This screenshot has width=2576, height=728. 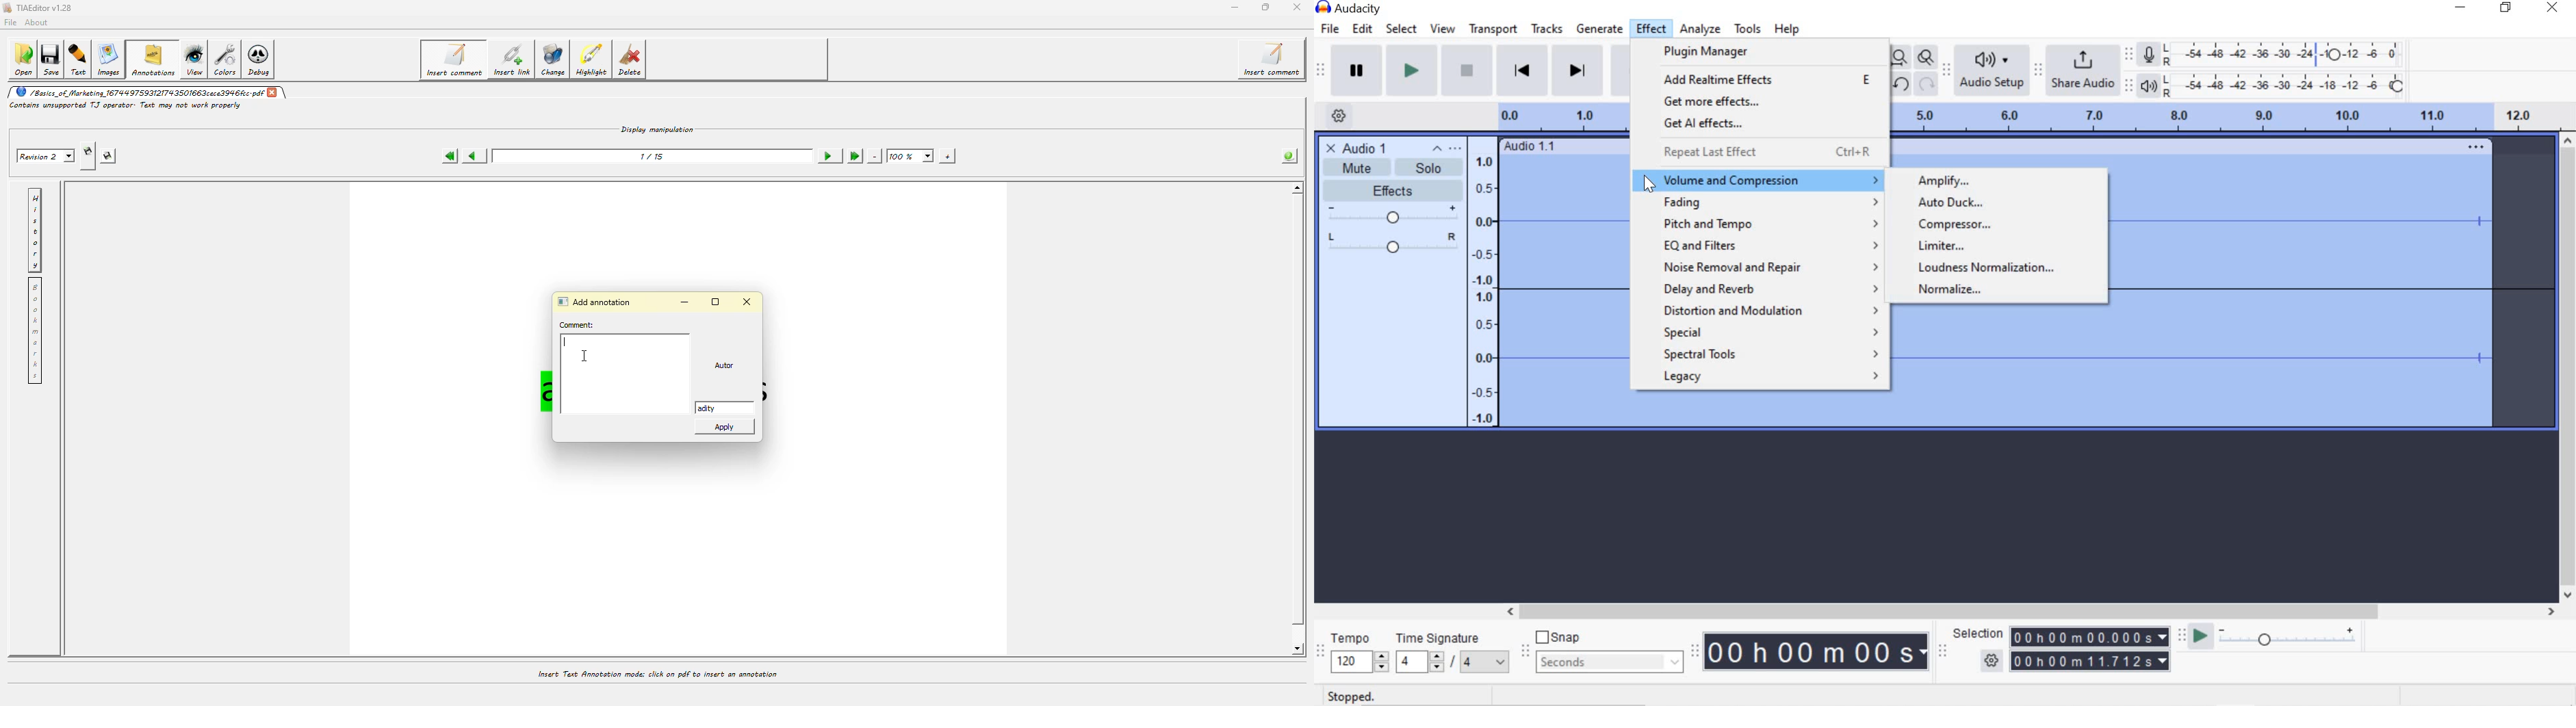 What do you see at coordinates (2131, 84) in the screenshot?
I see `Playback meter toolbar` at bounding box center [2131, 84].